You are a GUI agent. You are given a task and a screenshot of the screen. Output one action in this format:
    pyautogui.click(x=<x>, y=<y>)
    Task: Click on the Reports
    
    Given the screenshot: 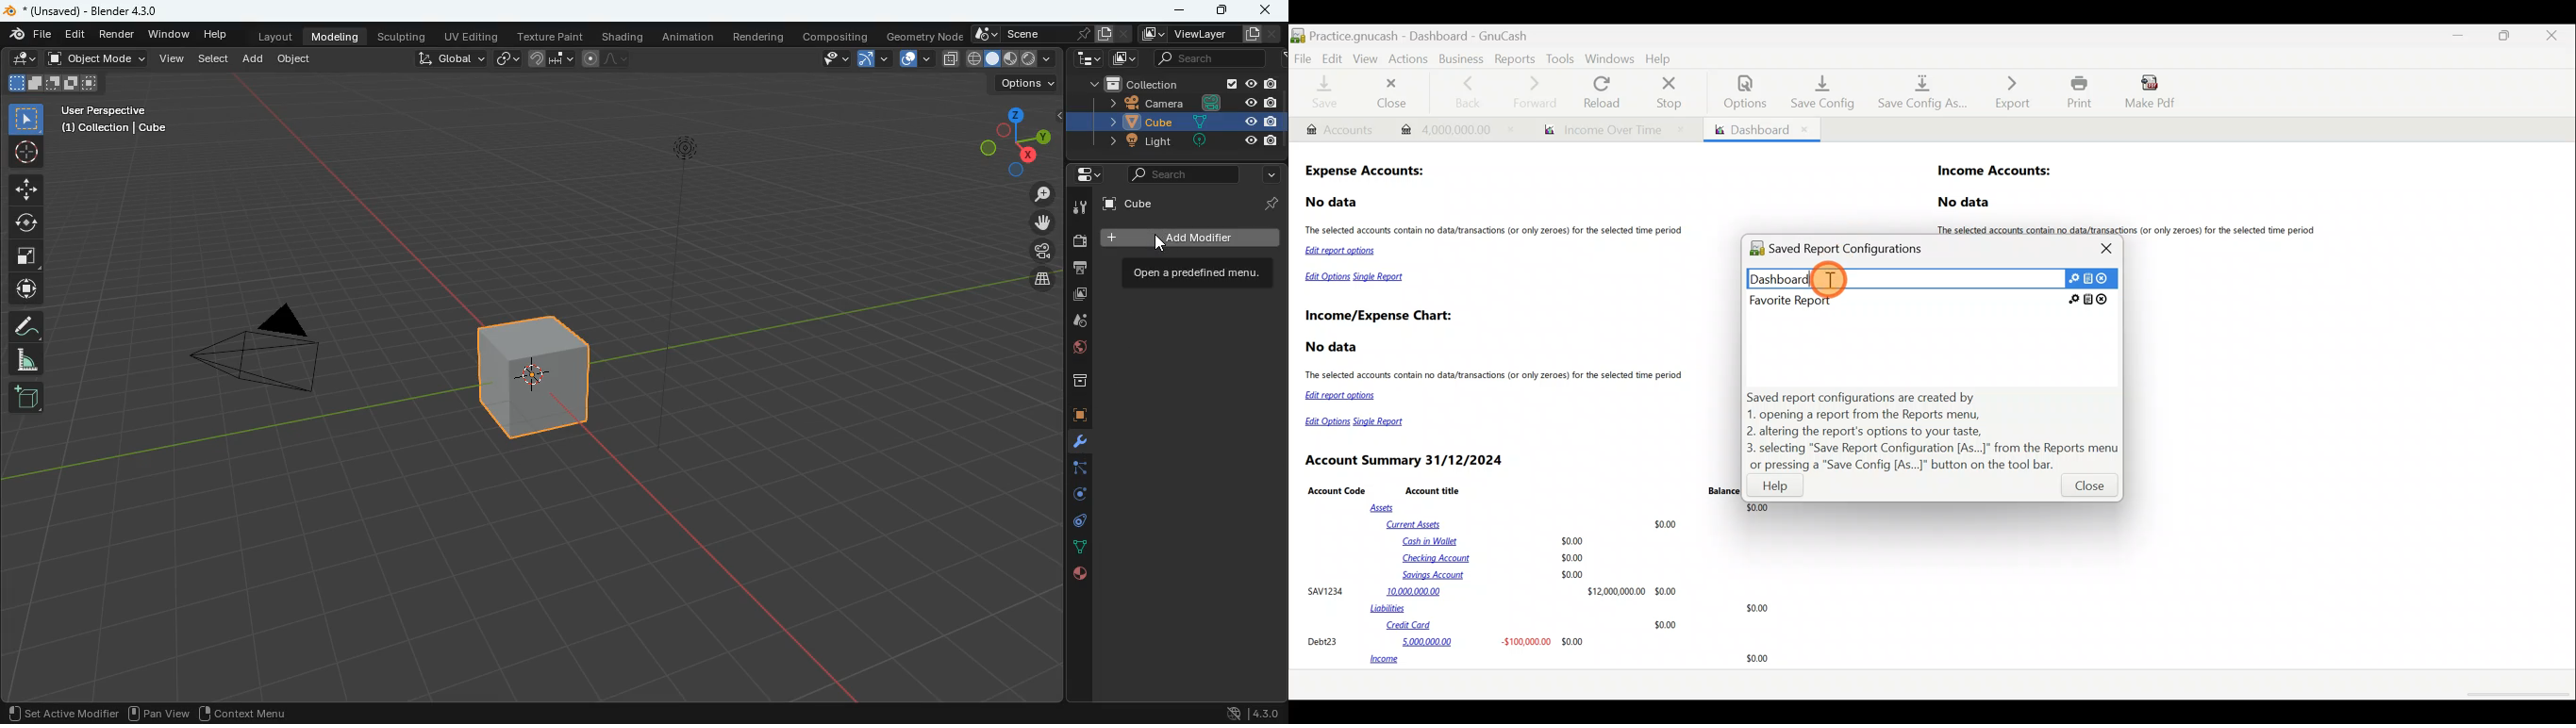 What is the action you would take?
    pyautogui.click(x=1513, y=58)
    